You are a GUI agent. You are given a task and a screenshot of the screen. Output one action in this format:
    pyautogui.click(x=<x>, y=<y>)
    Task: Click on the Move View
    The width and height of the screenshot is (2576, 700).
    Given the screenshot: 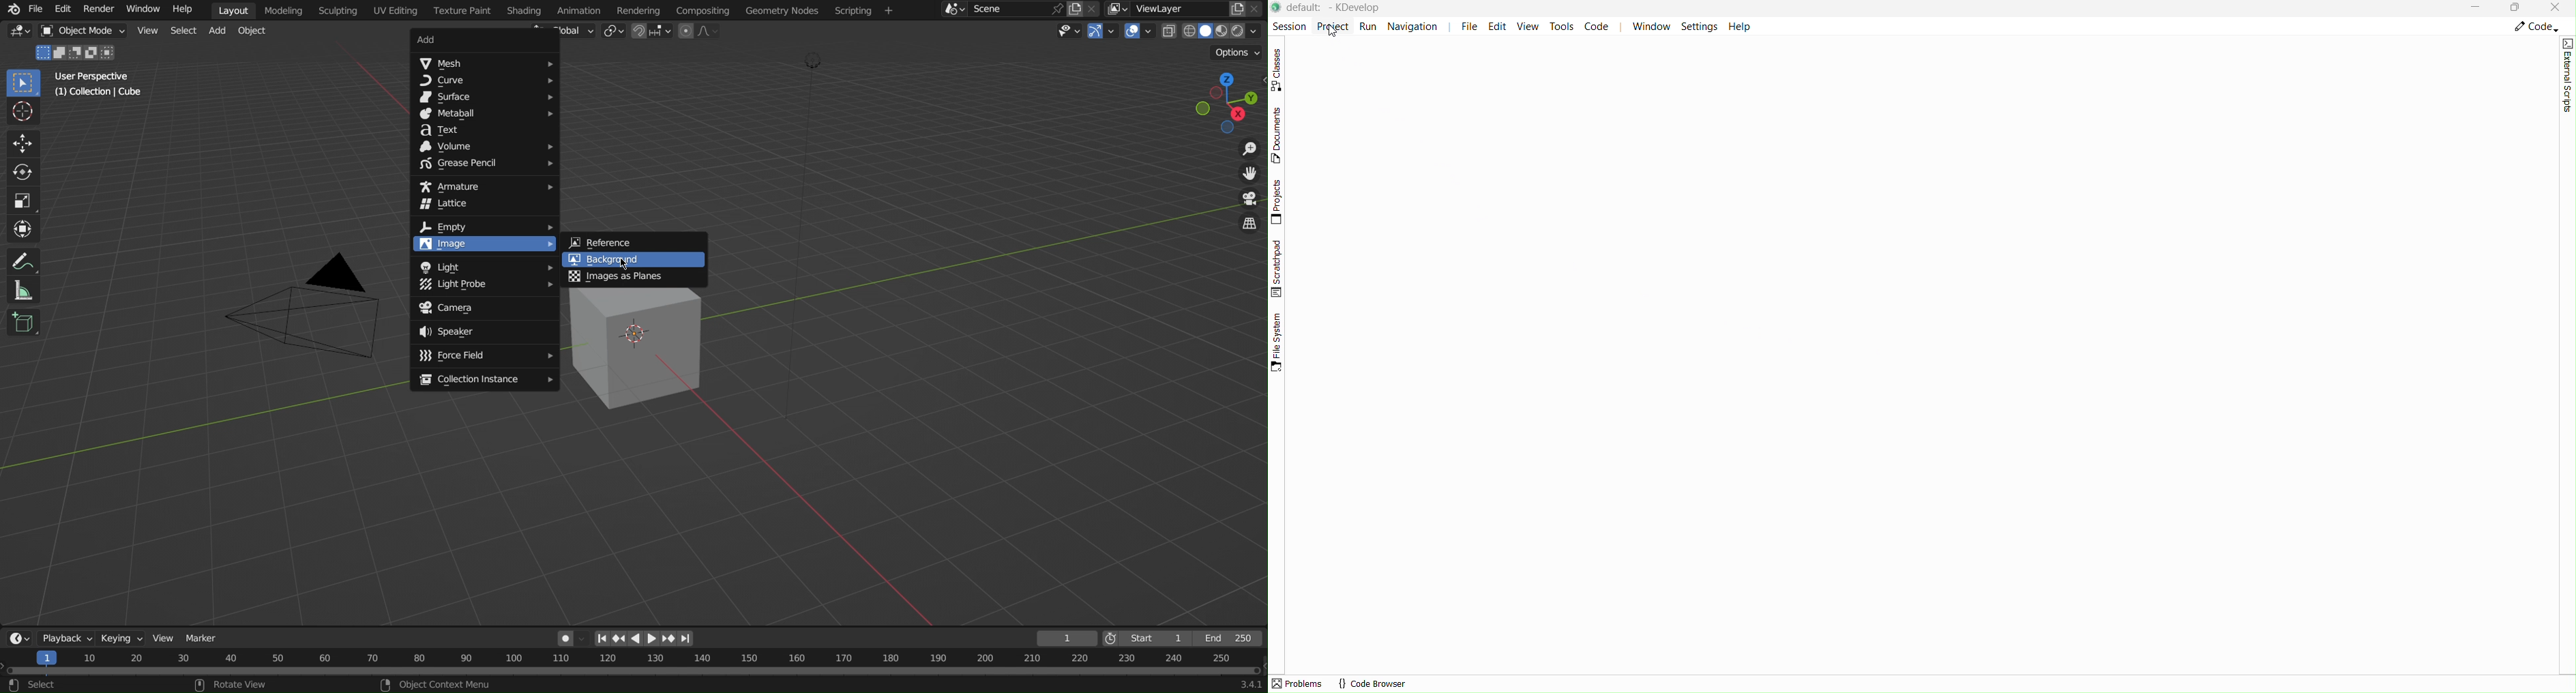 What is the action you would take?
    pyautogui.click(x=1250, y=176)
    